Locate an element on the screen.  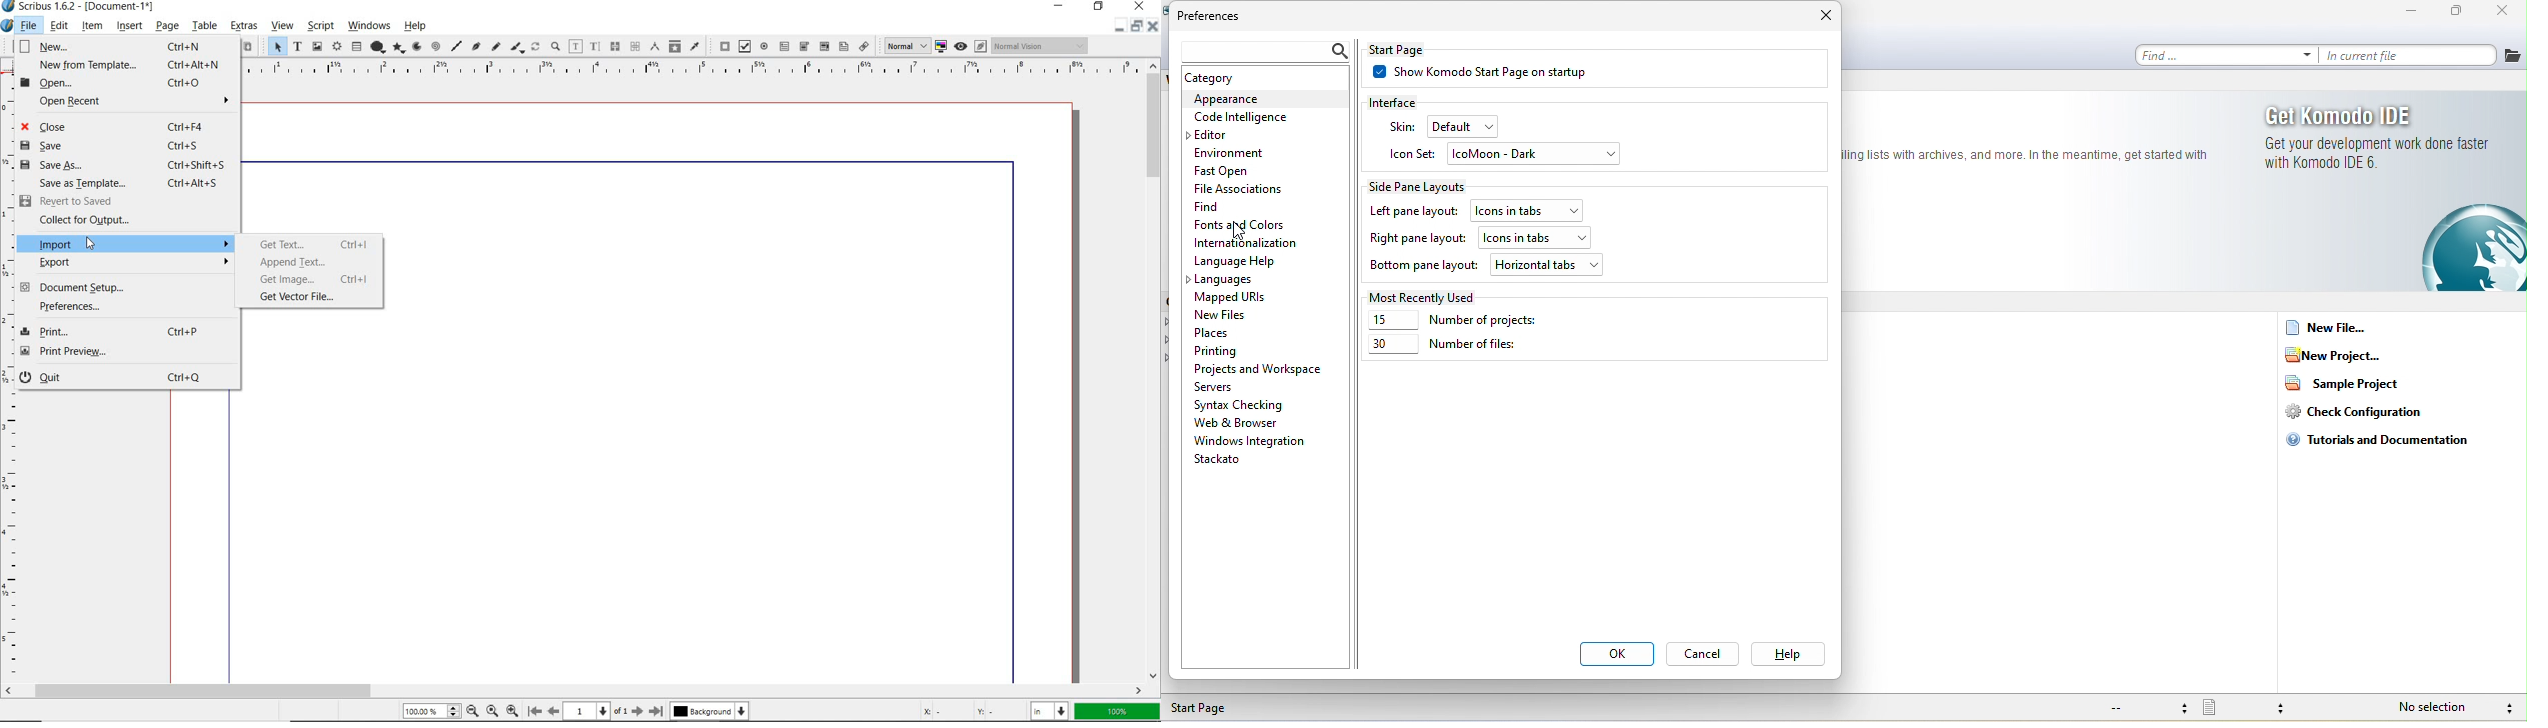
pdf check box is located at coordinates (746, 46).